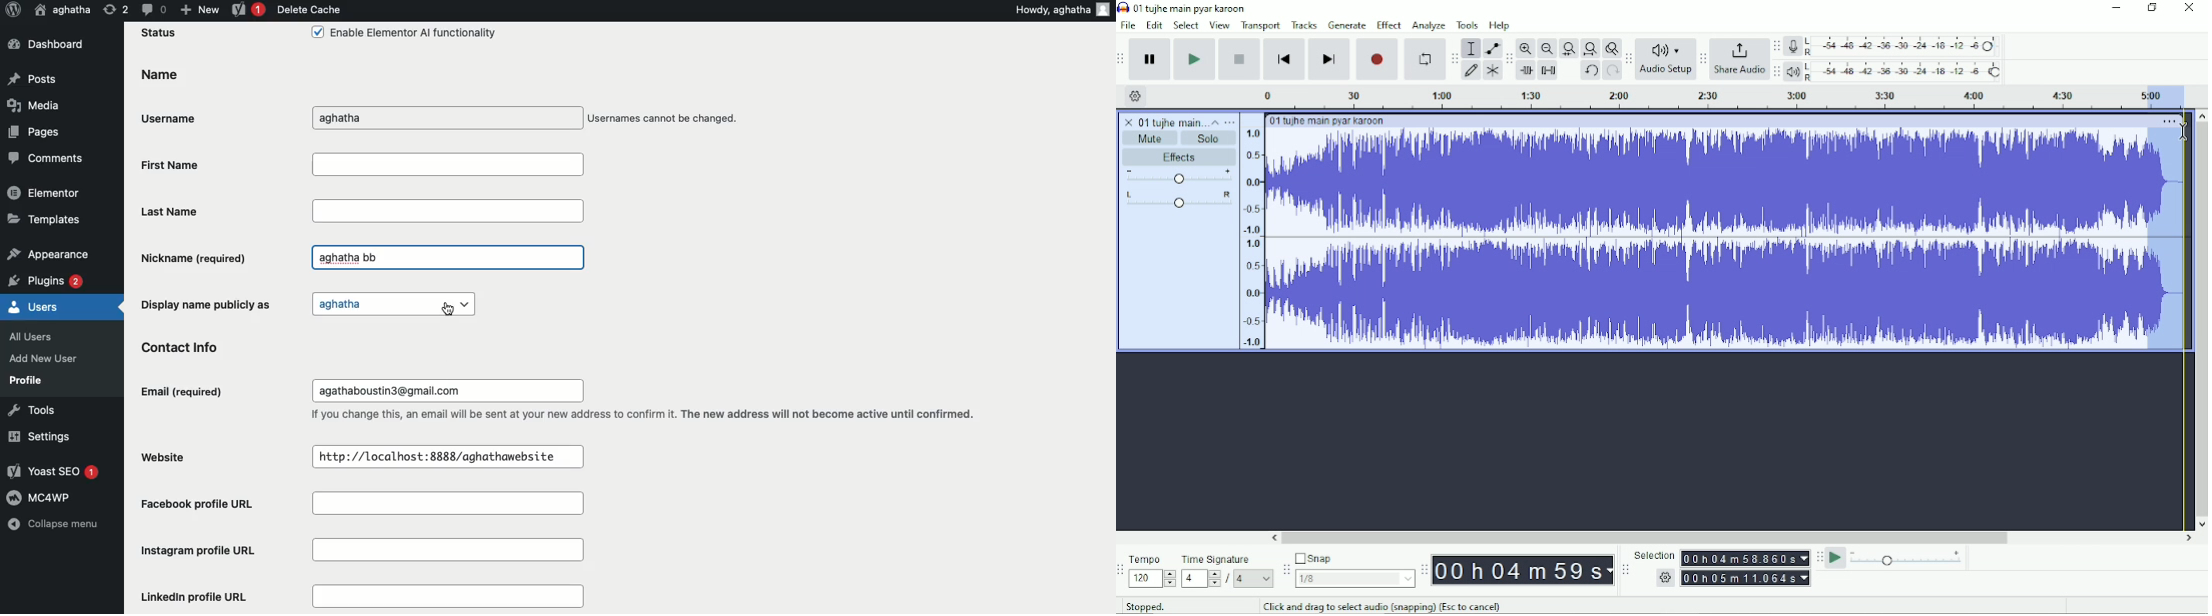 Image resolution: width=2212 pixels, height=616 pixels. Describe the element at coordinates (12, 10) in the screenshot. I see `Logo` at that location.